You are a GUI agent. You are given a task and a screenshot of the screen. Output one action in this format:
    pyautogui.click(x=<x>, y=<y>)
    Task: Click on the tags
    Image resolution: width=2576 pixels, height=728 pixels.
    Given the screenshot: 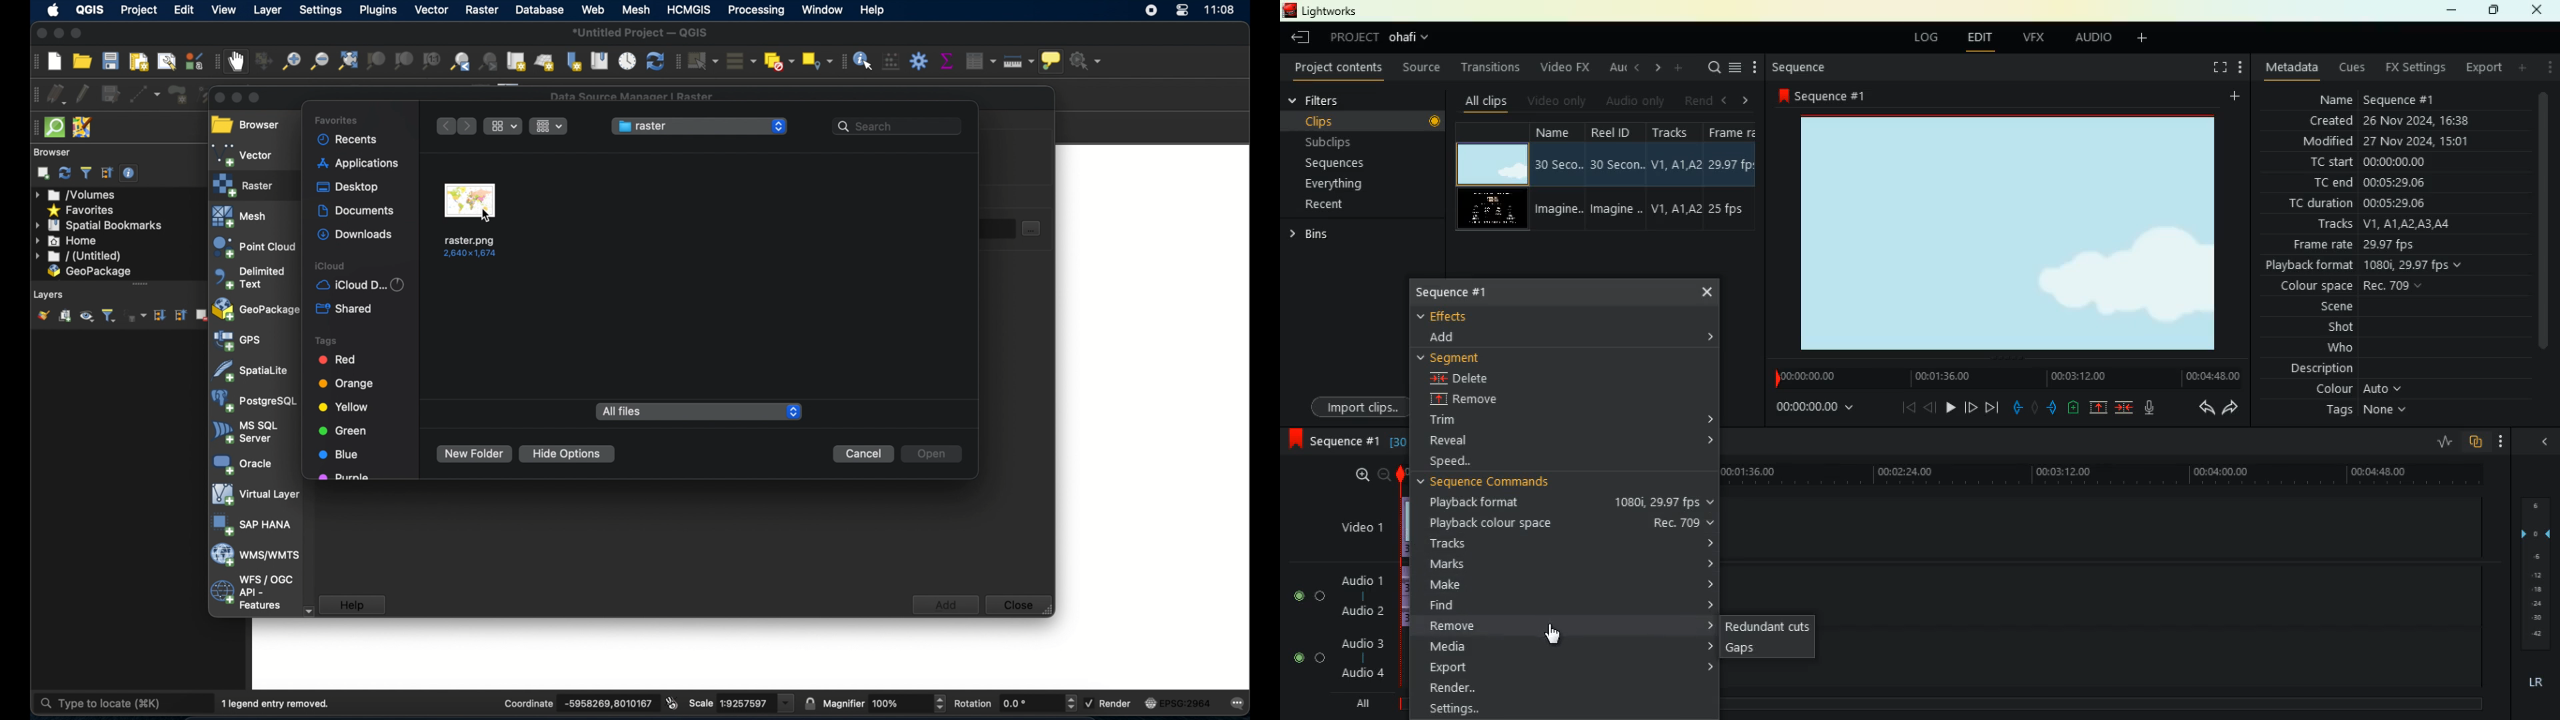 What is the action you would take?
    pyautogui.click(x=327, y=339)
    